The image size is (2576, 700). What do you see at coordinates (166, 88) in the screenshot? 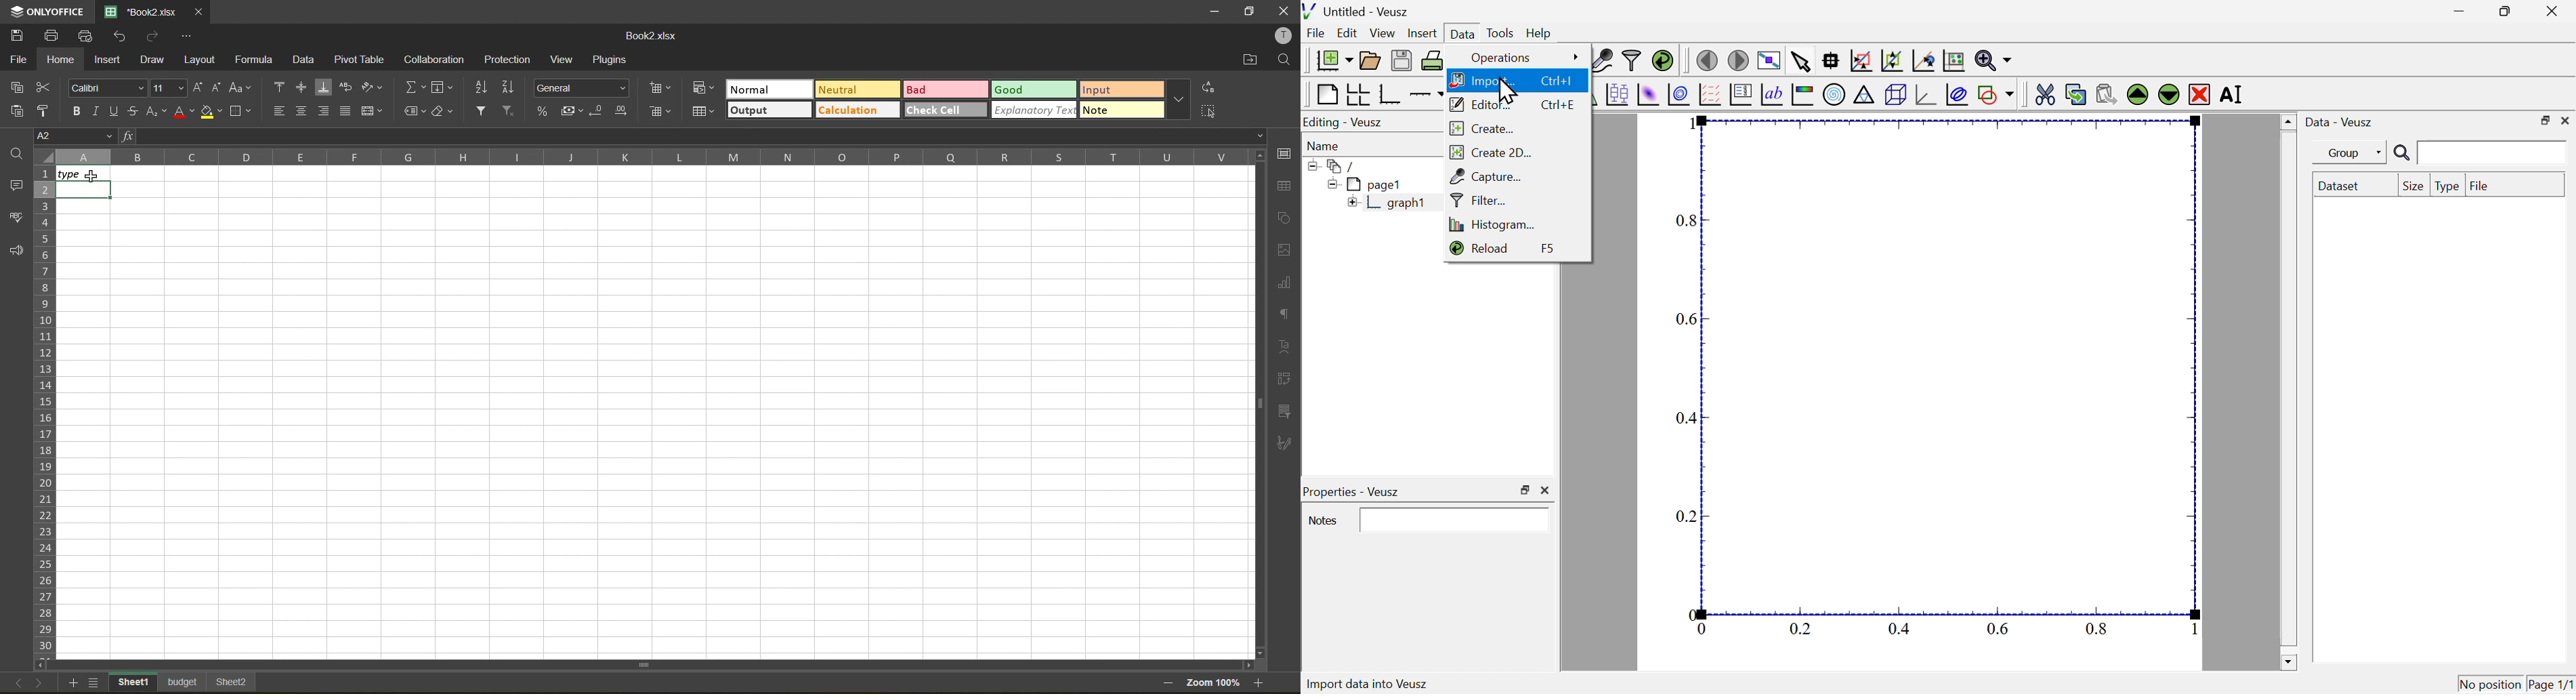
I see `font size` at bounding box center [166, 88].